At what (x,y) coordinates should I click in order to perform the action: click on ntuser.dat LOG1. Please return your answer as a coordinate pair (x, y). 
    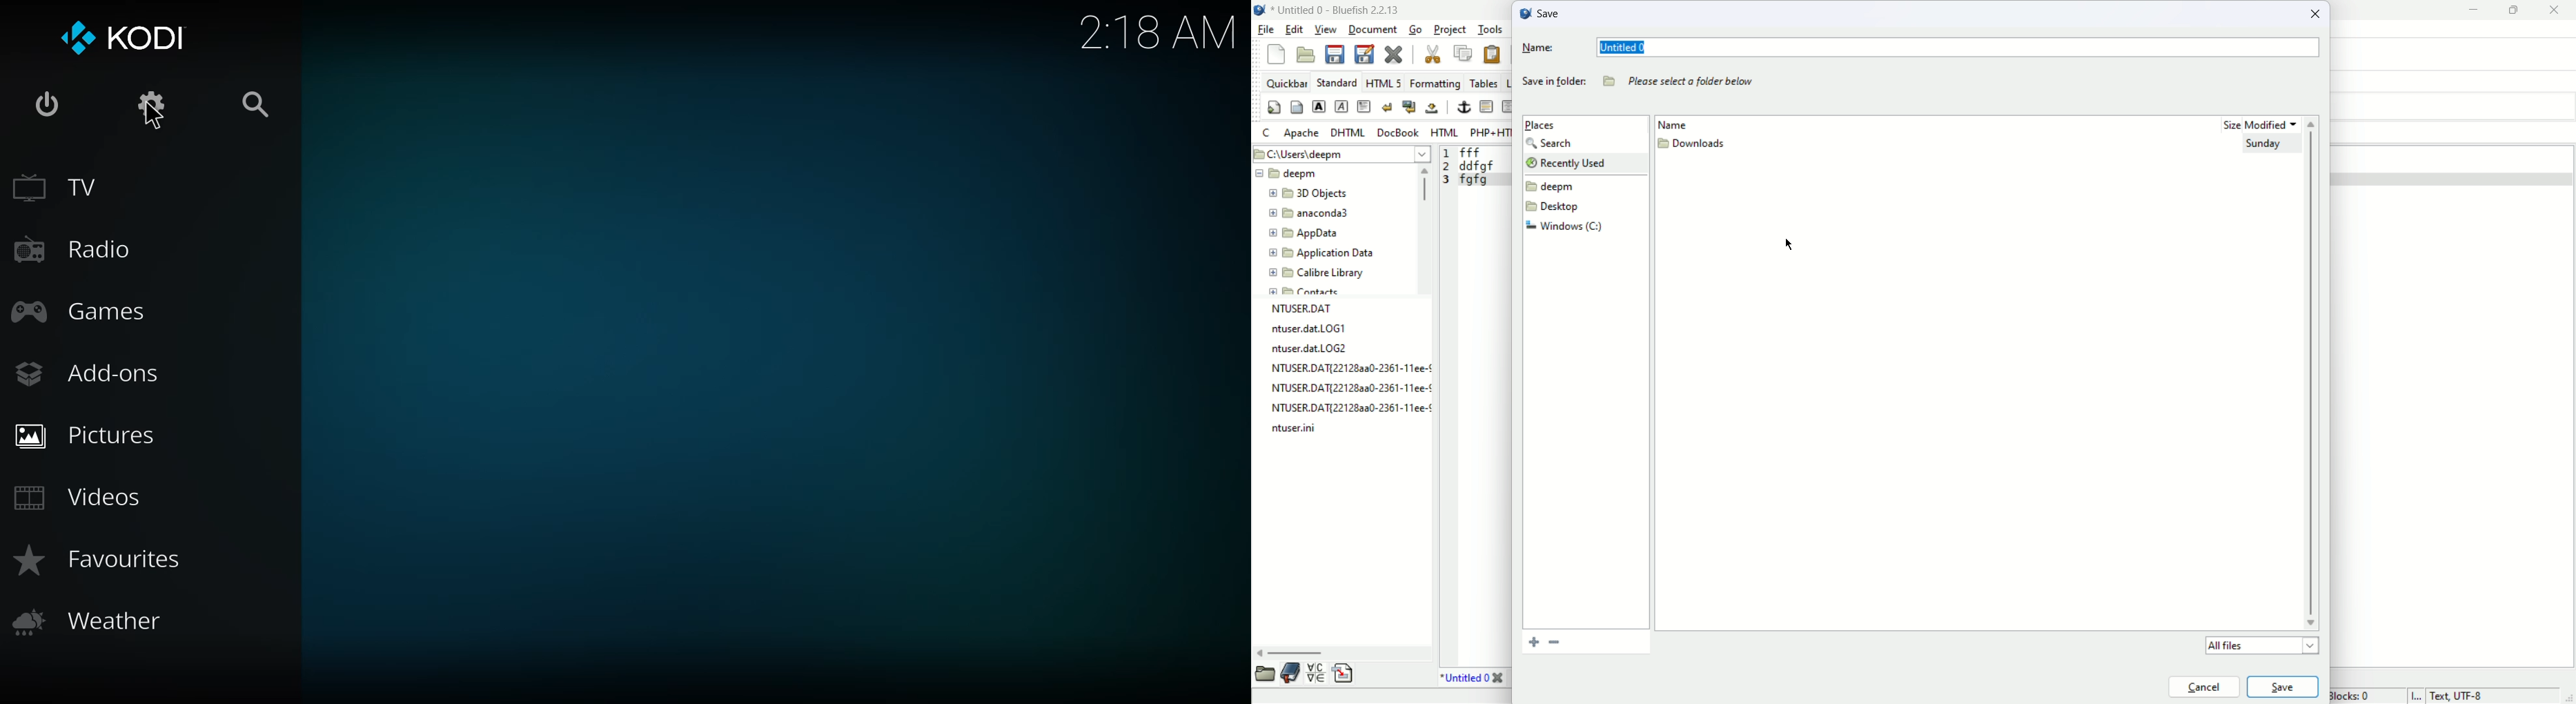
    Looking at the image, I should click on (1312, 329).